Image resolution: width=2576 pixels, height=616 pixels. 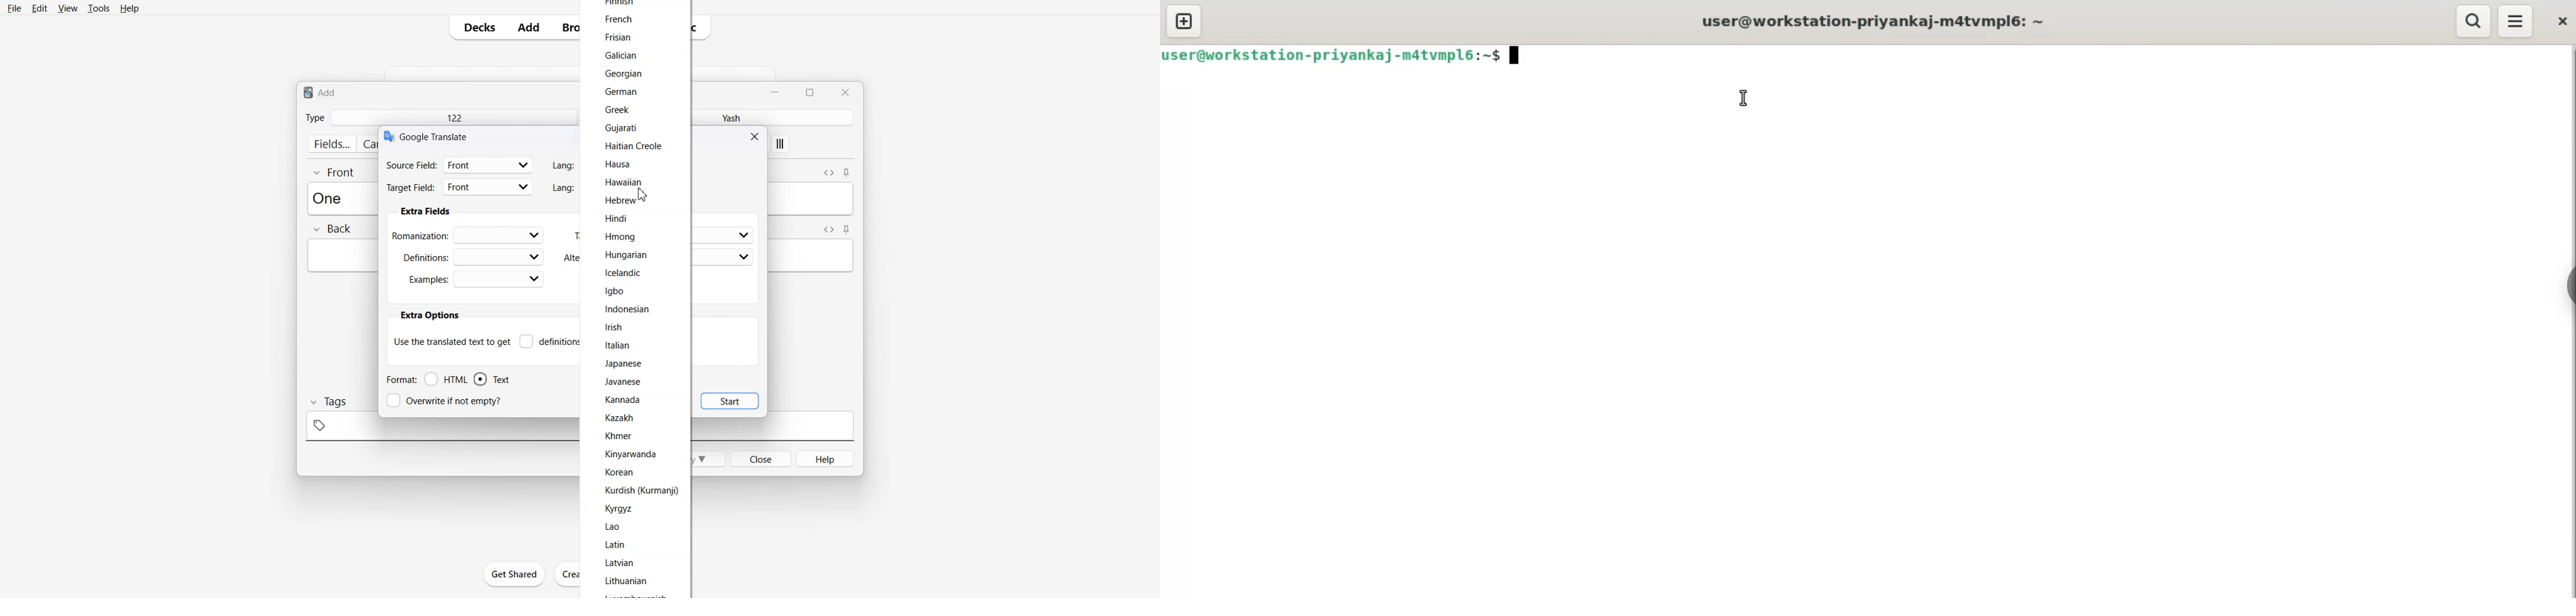 What do you see at coordinates (730, 400) in the screenshot?
I see `Start` at bounding box center [730, 400].